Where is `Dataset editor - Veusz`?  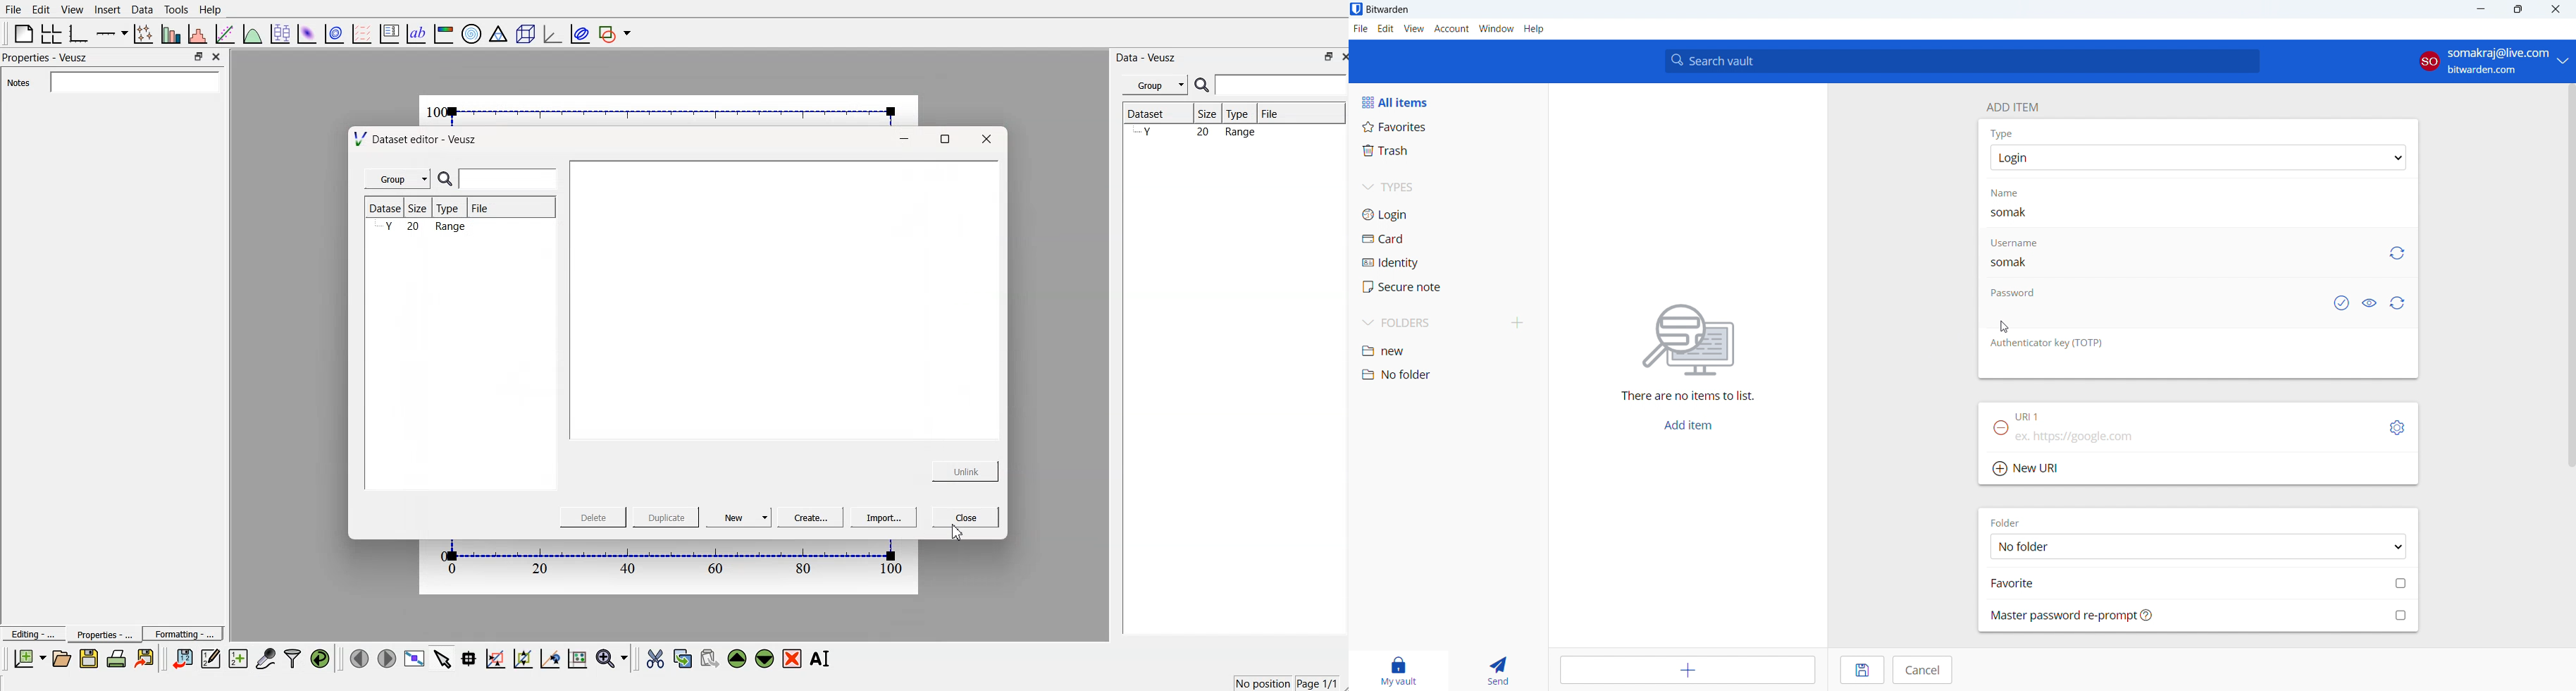
Dataset editor - Veusz is located at coordinates (419, 140).